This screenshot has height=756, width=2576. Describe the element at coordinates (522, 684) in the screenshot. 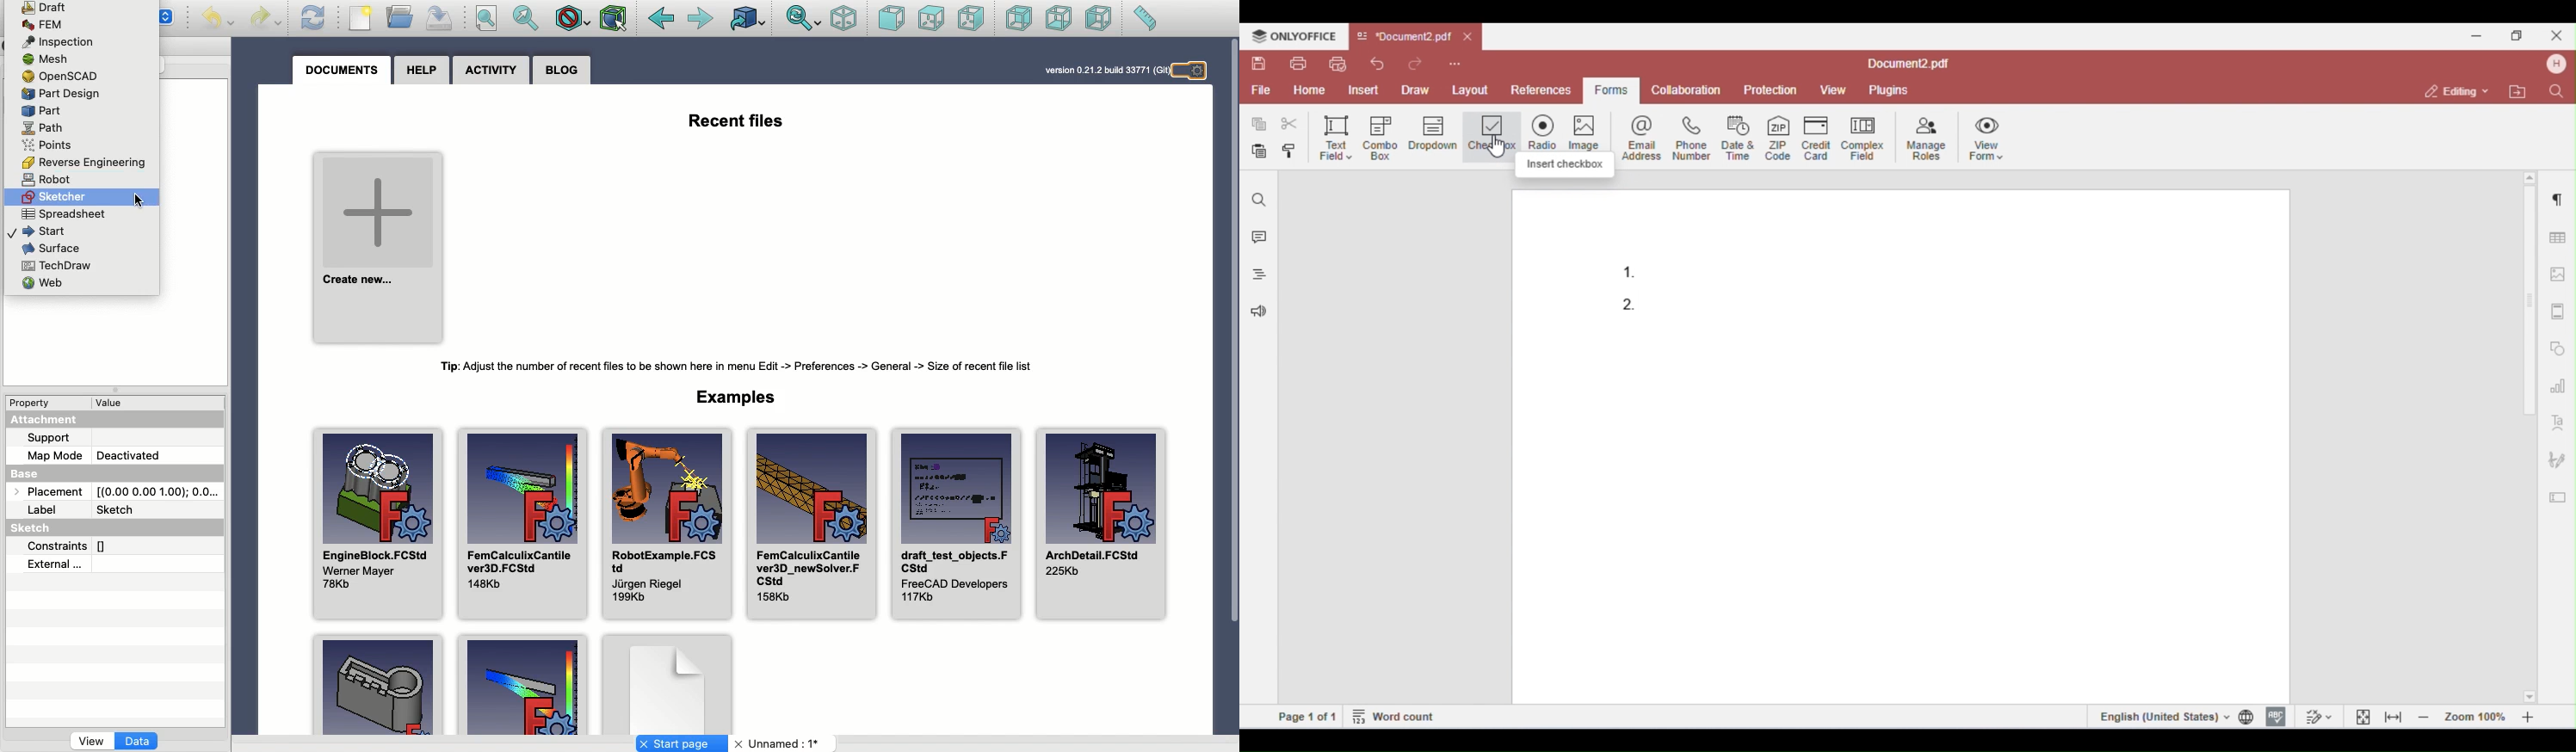

I see `Examples` at that location.